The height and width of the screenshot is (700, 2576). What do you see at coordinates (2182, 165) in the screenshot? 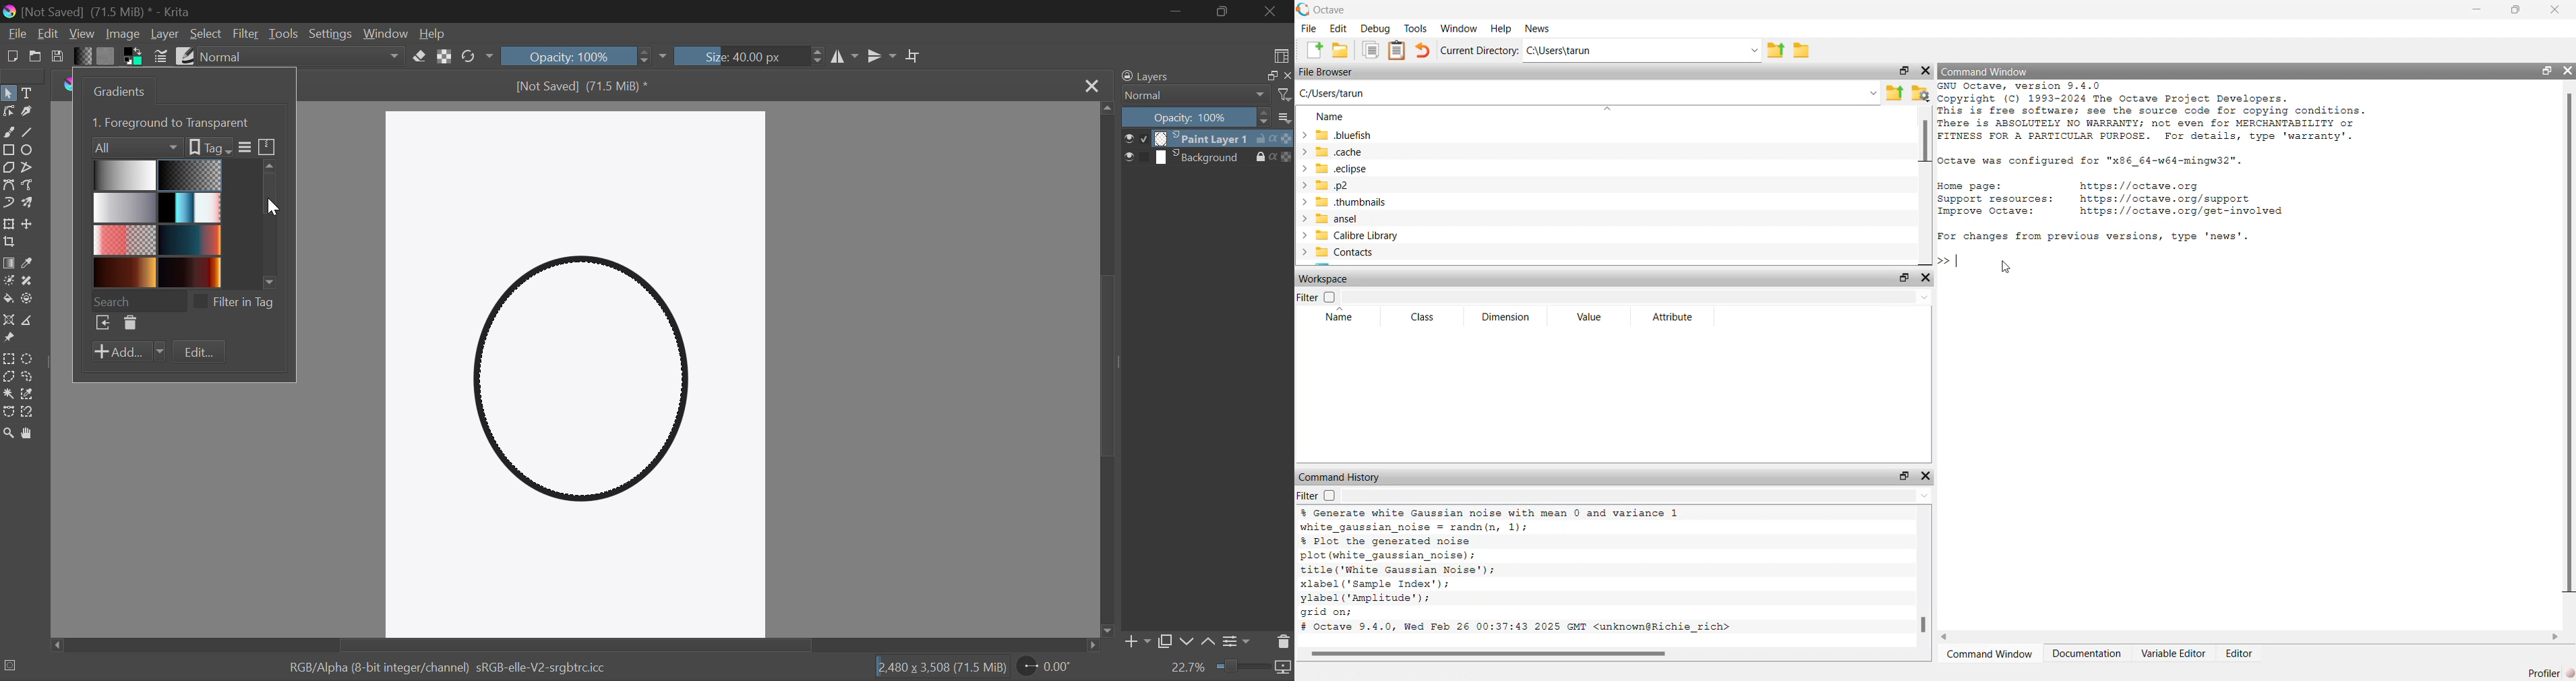
I see `GNU Octave, version 9.4.0

Copyright (C) 1993-2024 The Octave Project Developers.

This is free software; see the source code for copying conditions.
There is ABSOLUTELY NO WARRANTY; not even for MERCHANTABILITY or
FITNESS FOR A PARTICULAR PURPOSE. For details, type 'warranty'.
Octave was configured for "x86_64-w64-mingw32".

Home page: https://octave.org

Support resources:  https://octave.org/support

Improve Octave: https://octave.org/get-involved

For changes from previous versions, type 'news'.` at bounding box center [2182, 165].